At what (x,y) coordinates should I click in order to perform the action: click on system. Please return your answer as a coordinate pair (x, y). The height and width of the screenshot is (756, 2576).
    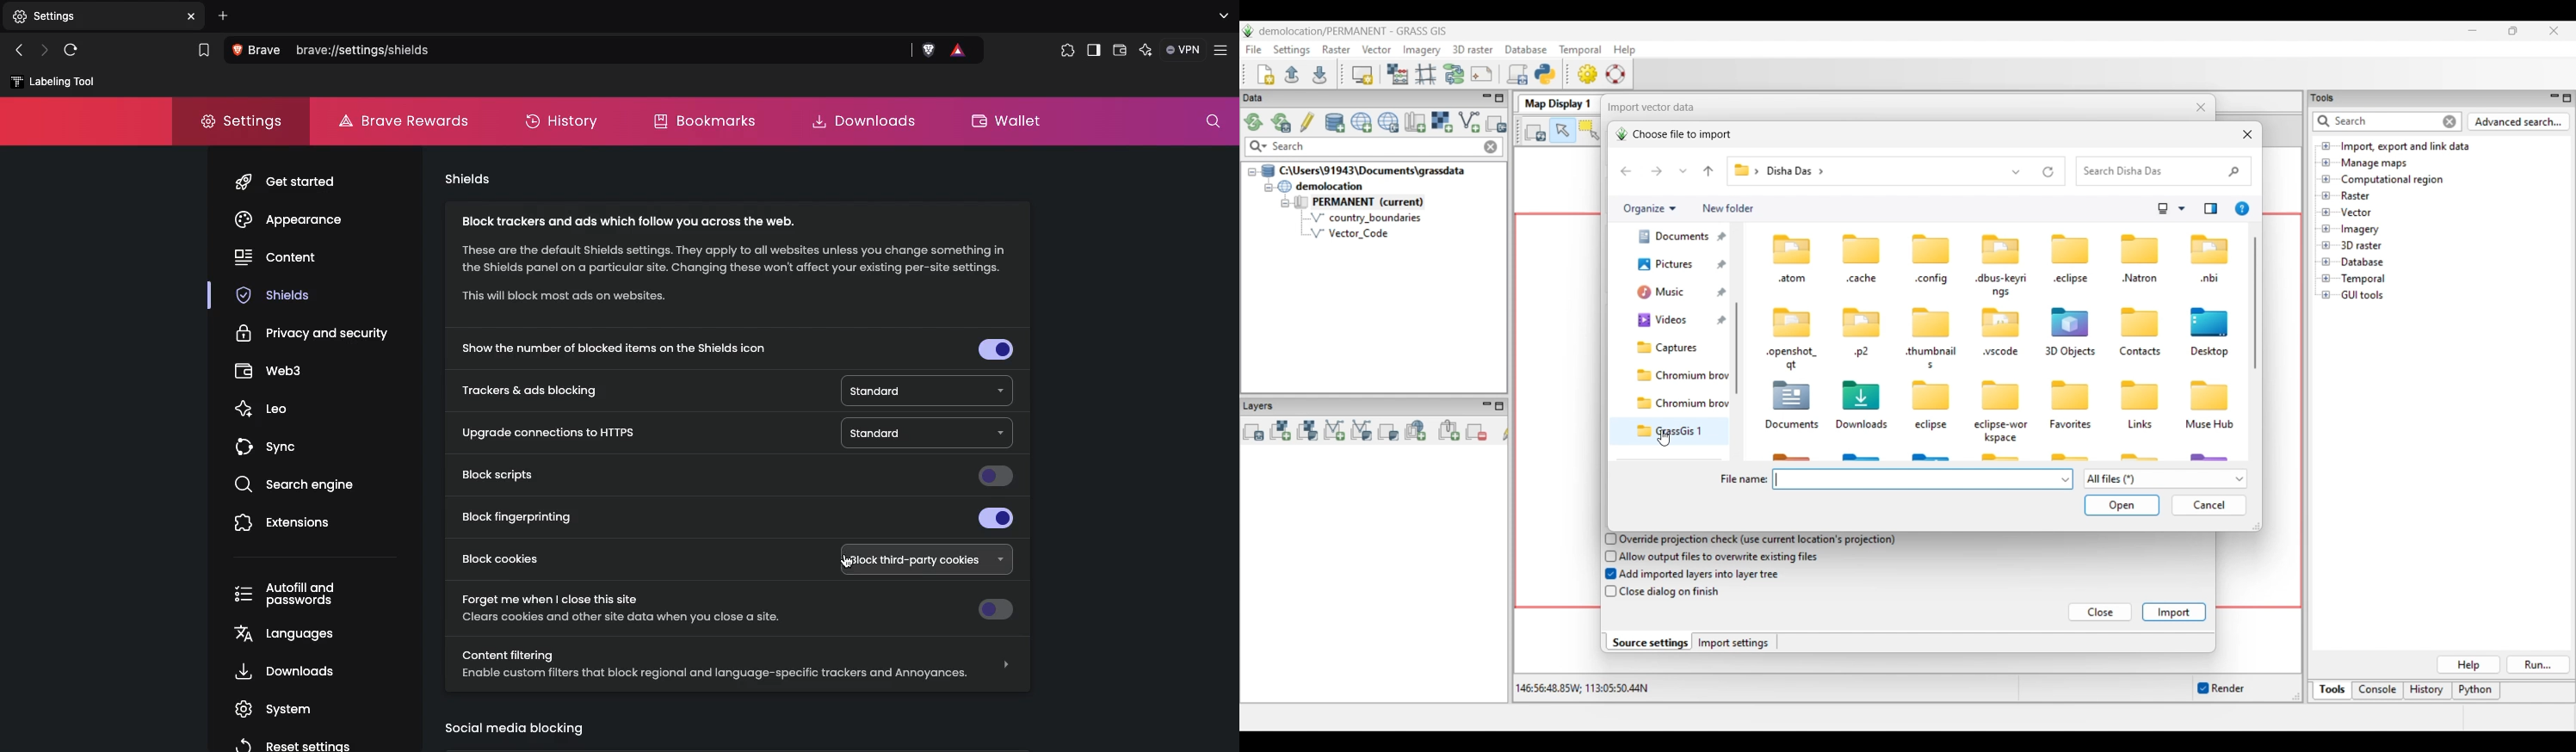
    Looking at the image, I should click on (279, 709).